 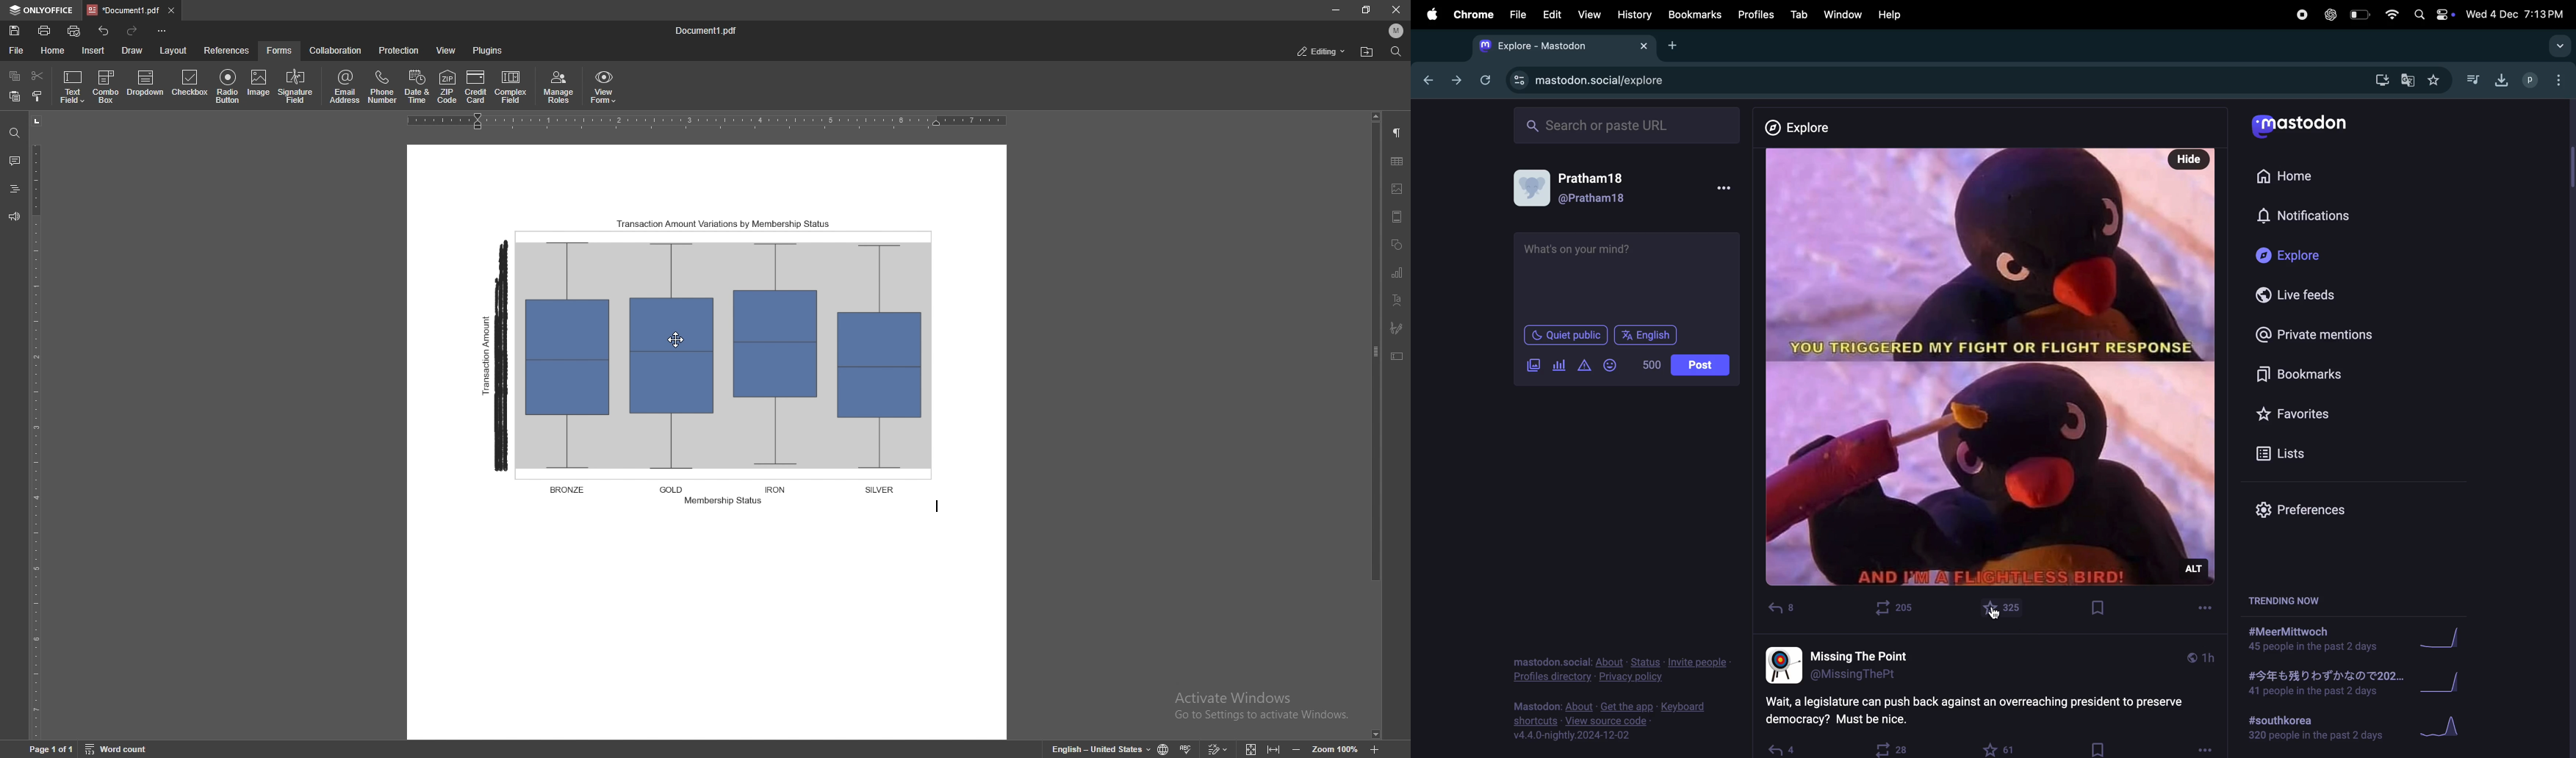 What do you see at coordinates (1165, 748) in the screenshot?
I see `change doc language` at bounding box center [1165, 748].